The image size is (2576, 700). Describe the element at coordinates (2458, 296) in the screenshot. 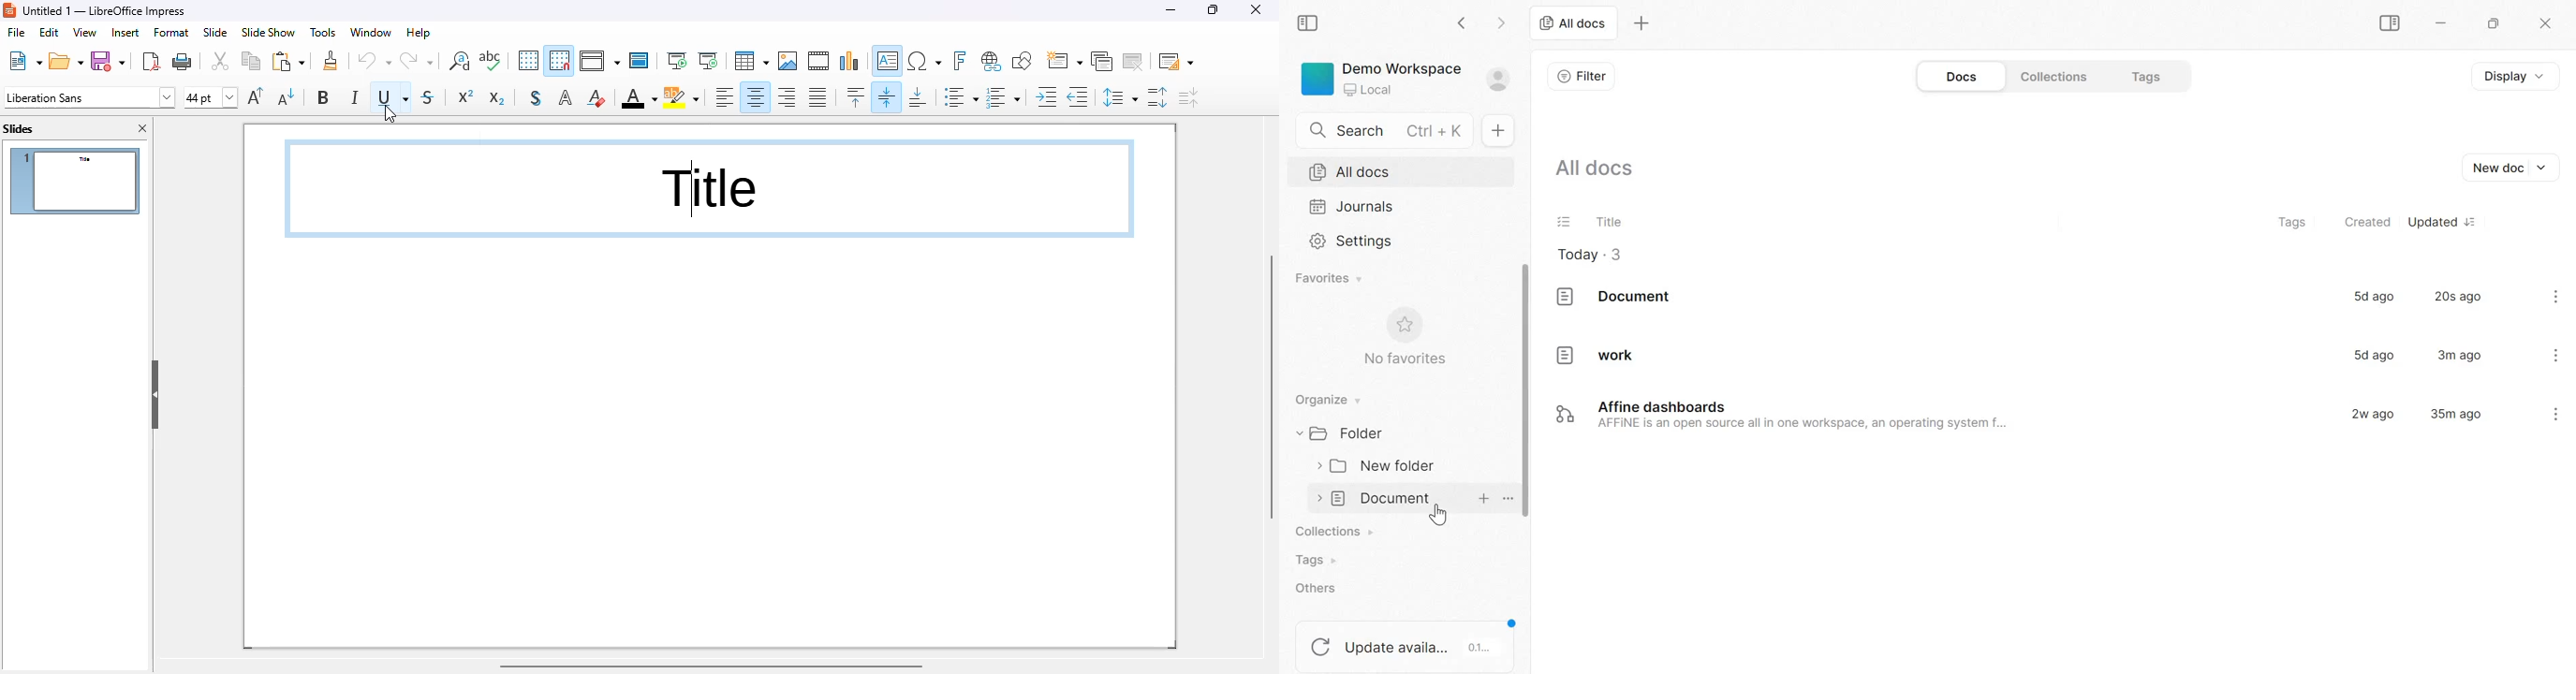

I see `20s ago` at that location.